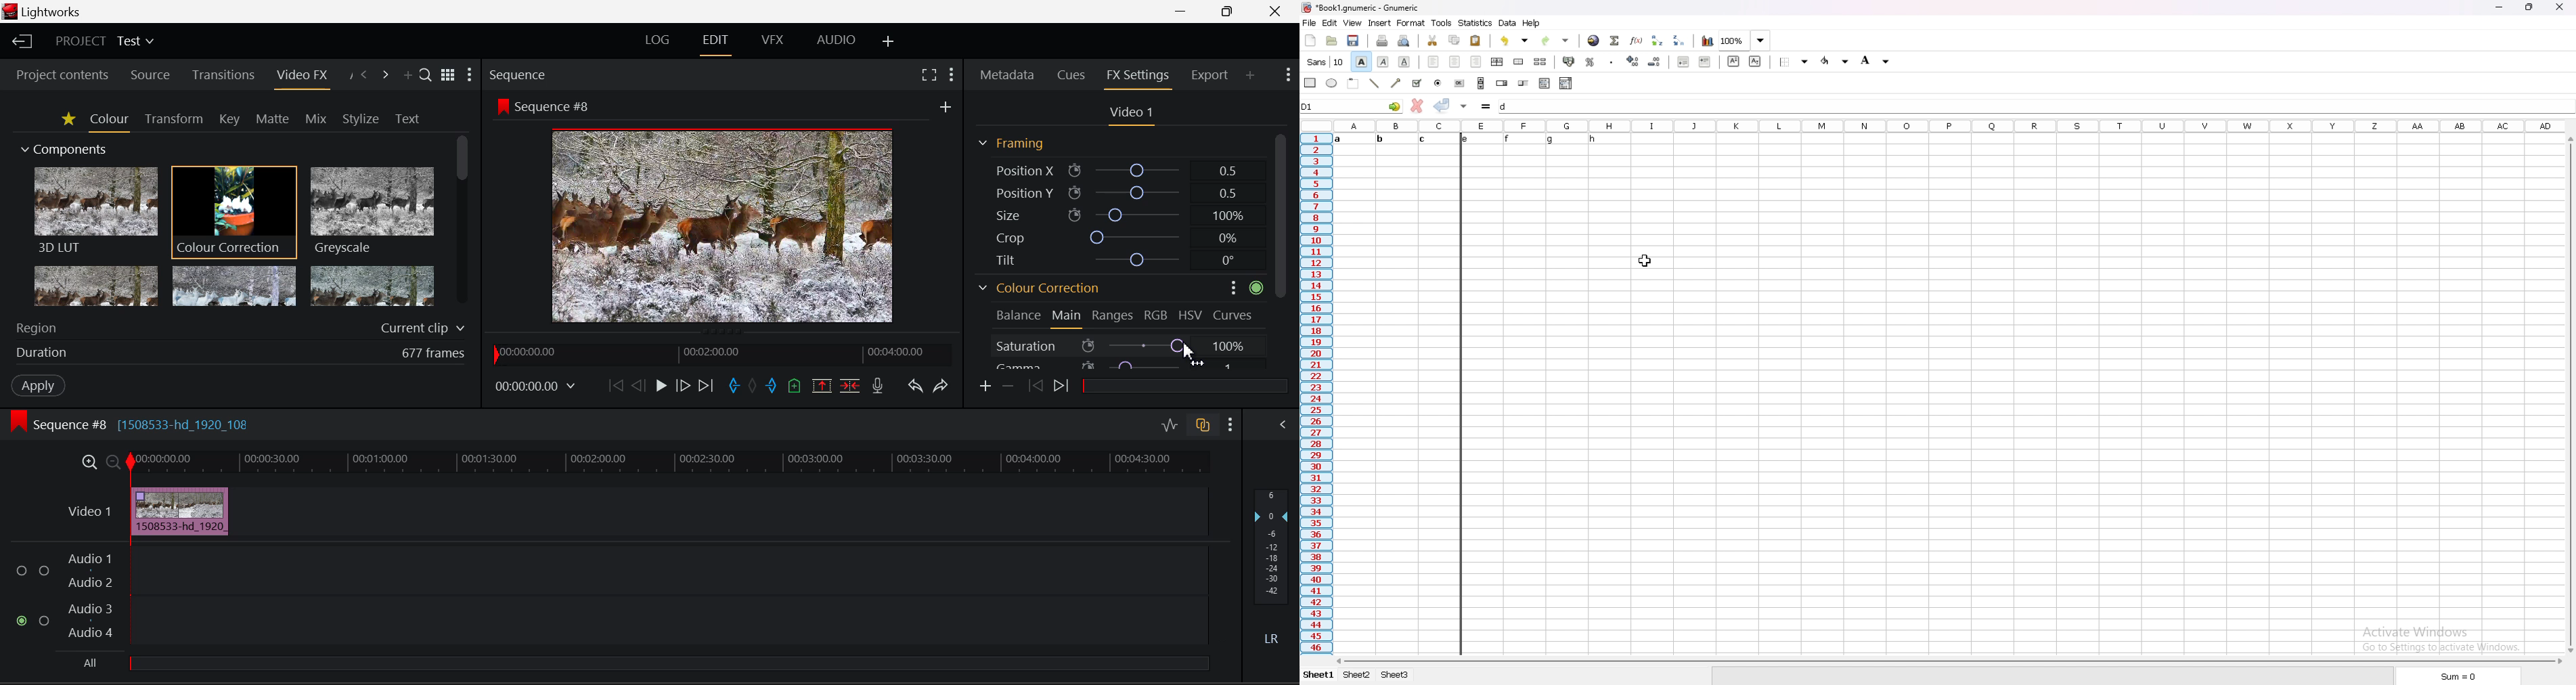 This screenshot has height=700, width=2576. I want to click on sheet 1, so click(1319, 676).